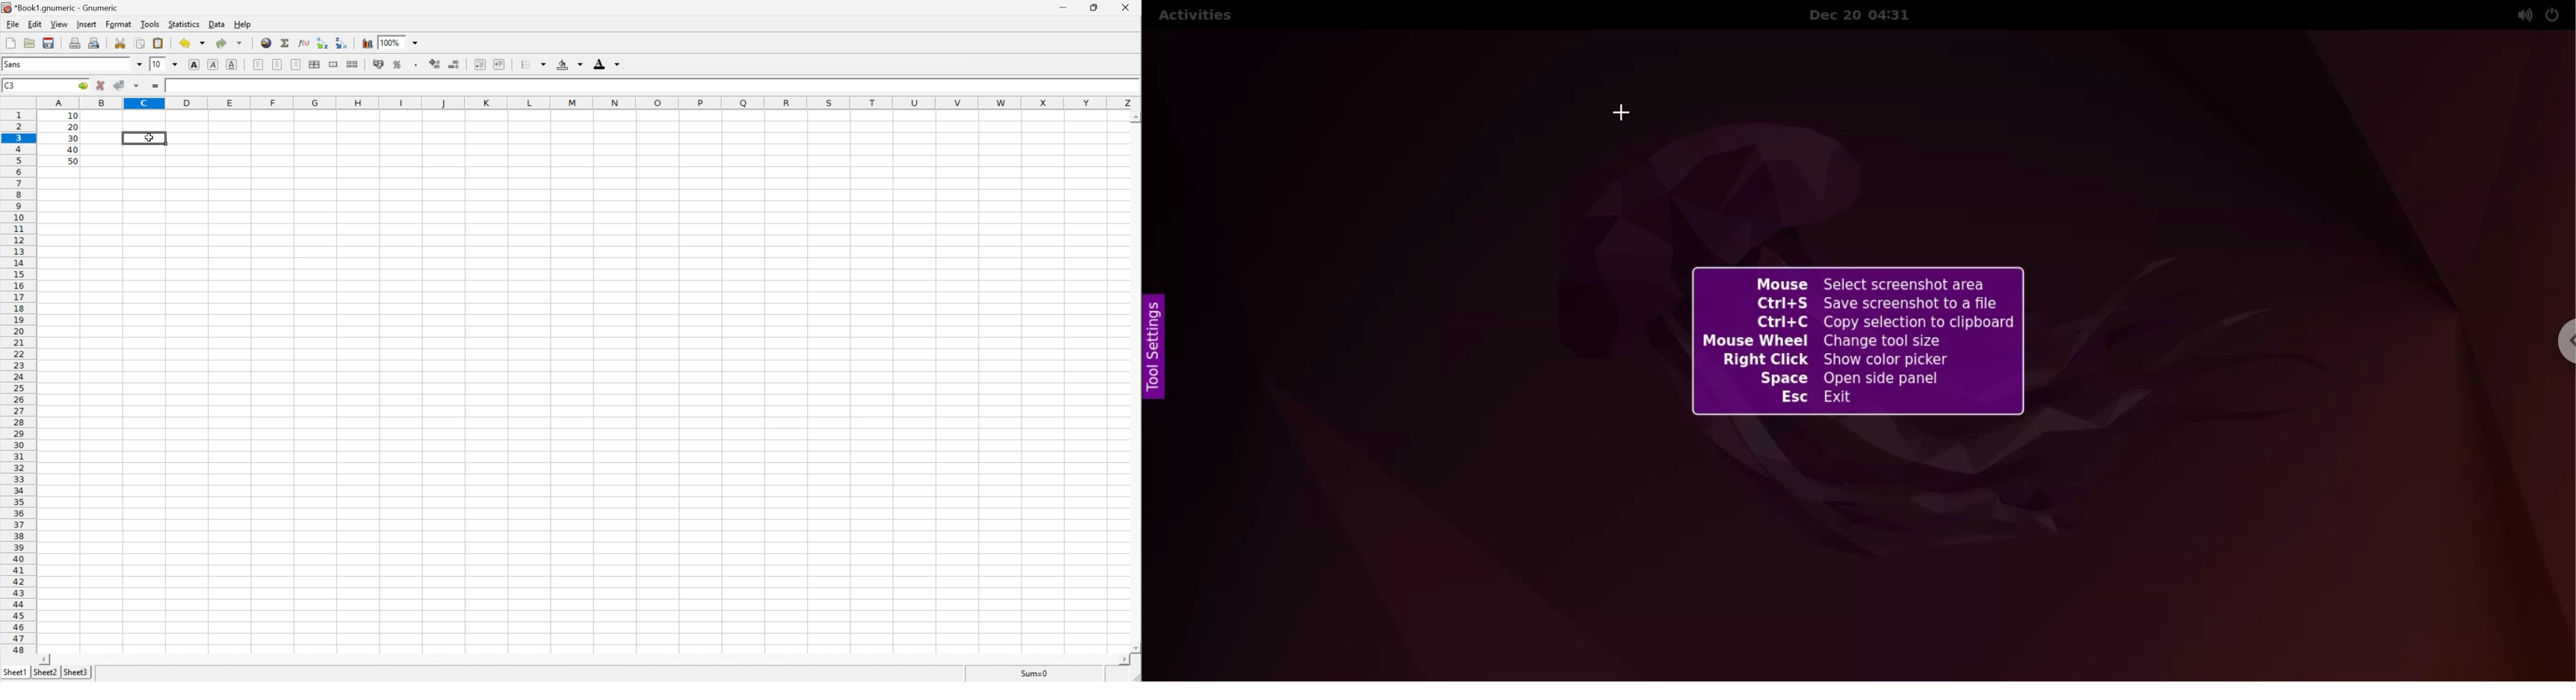 The image size is (2576, 700). I want to click on Merge a range of cells, so click(333, 65).